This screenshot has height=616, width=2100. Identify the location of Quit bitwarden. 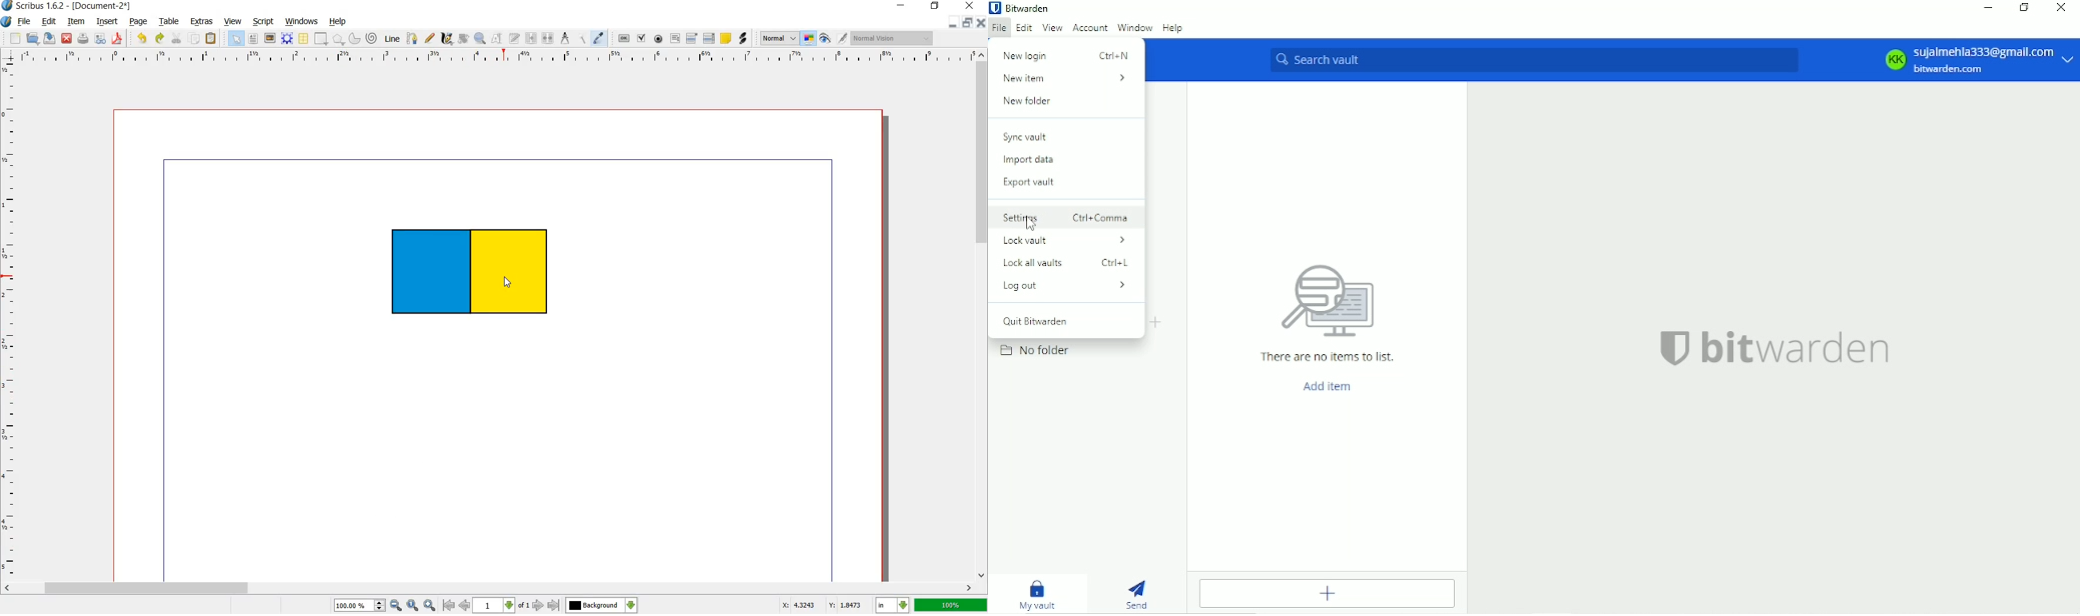
(1038, 321).